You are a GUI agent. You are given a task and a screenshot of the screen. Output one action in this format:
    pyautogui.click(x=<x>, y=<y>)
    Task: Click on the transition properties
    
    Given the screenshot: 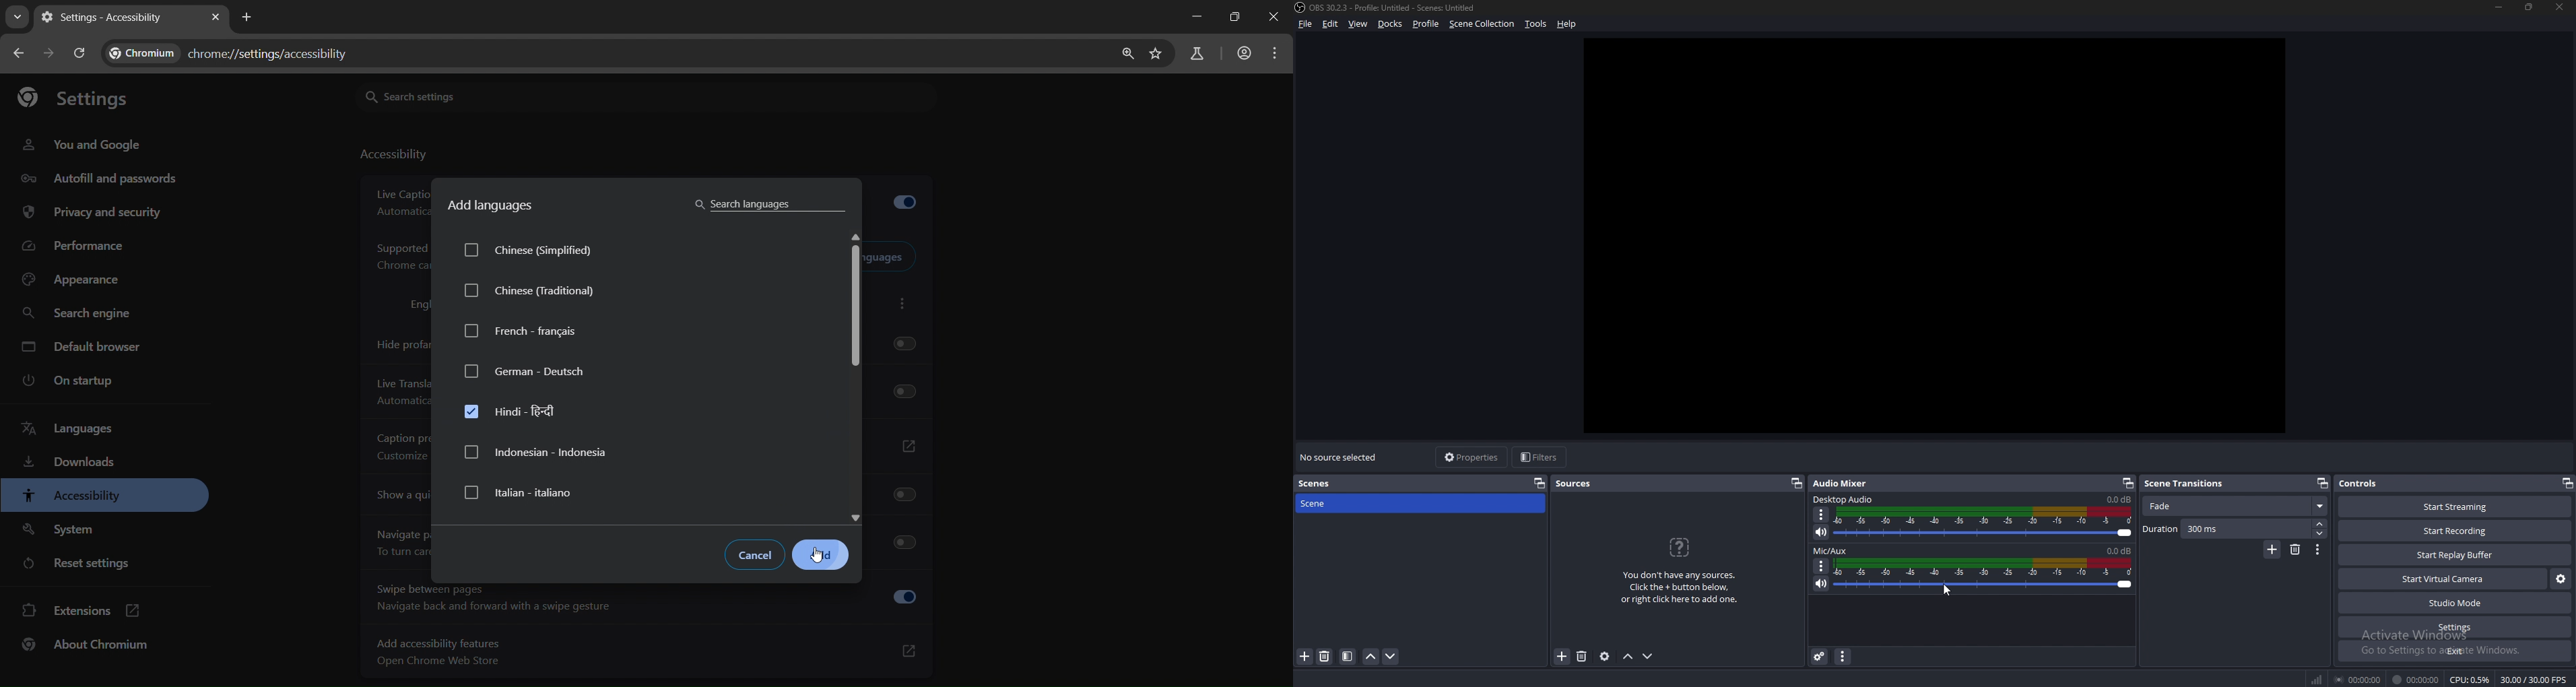 What is the action you would take?
    pyautogui.click(x=2317, y=549)
    